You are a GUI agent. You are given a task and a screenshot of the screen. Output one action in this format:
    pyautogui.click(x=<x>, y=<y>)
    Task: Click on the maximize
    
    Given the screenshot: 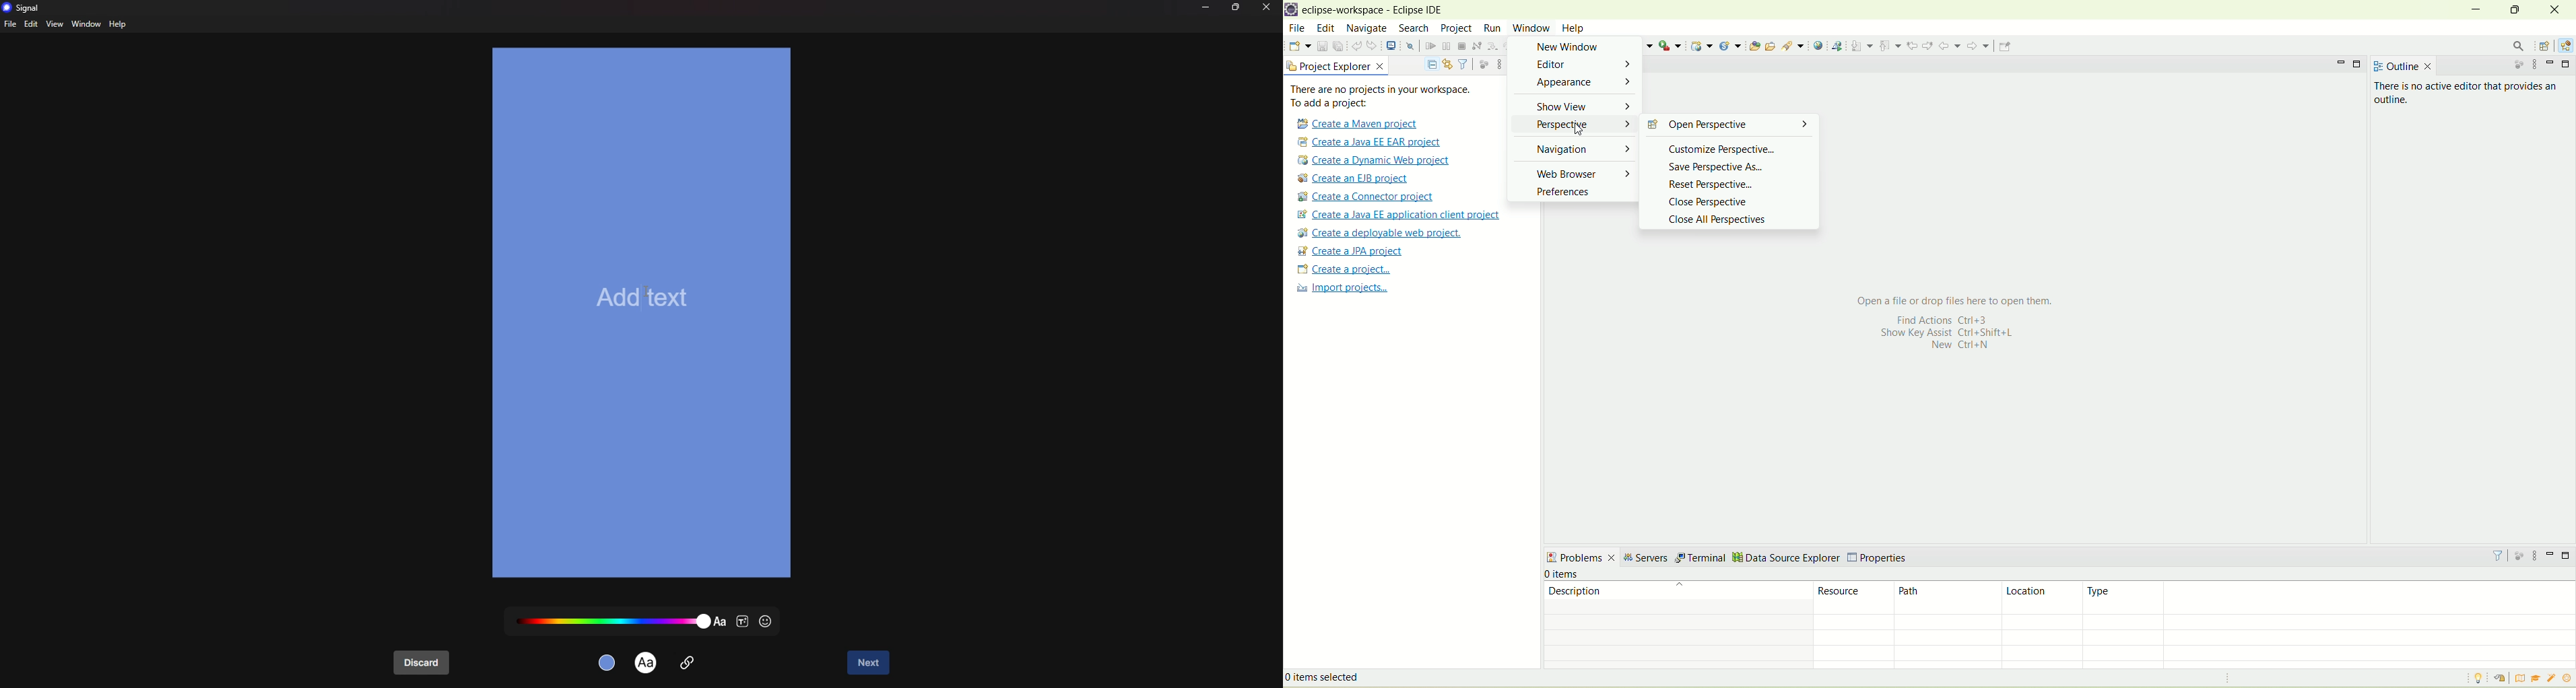 What is the action you would take?
    pyautogui.click(x=2359, y=63)
    